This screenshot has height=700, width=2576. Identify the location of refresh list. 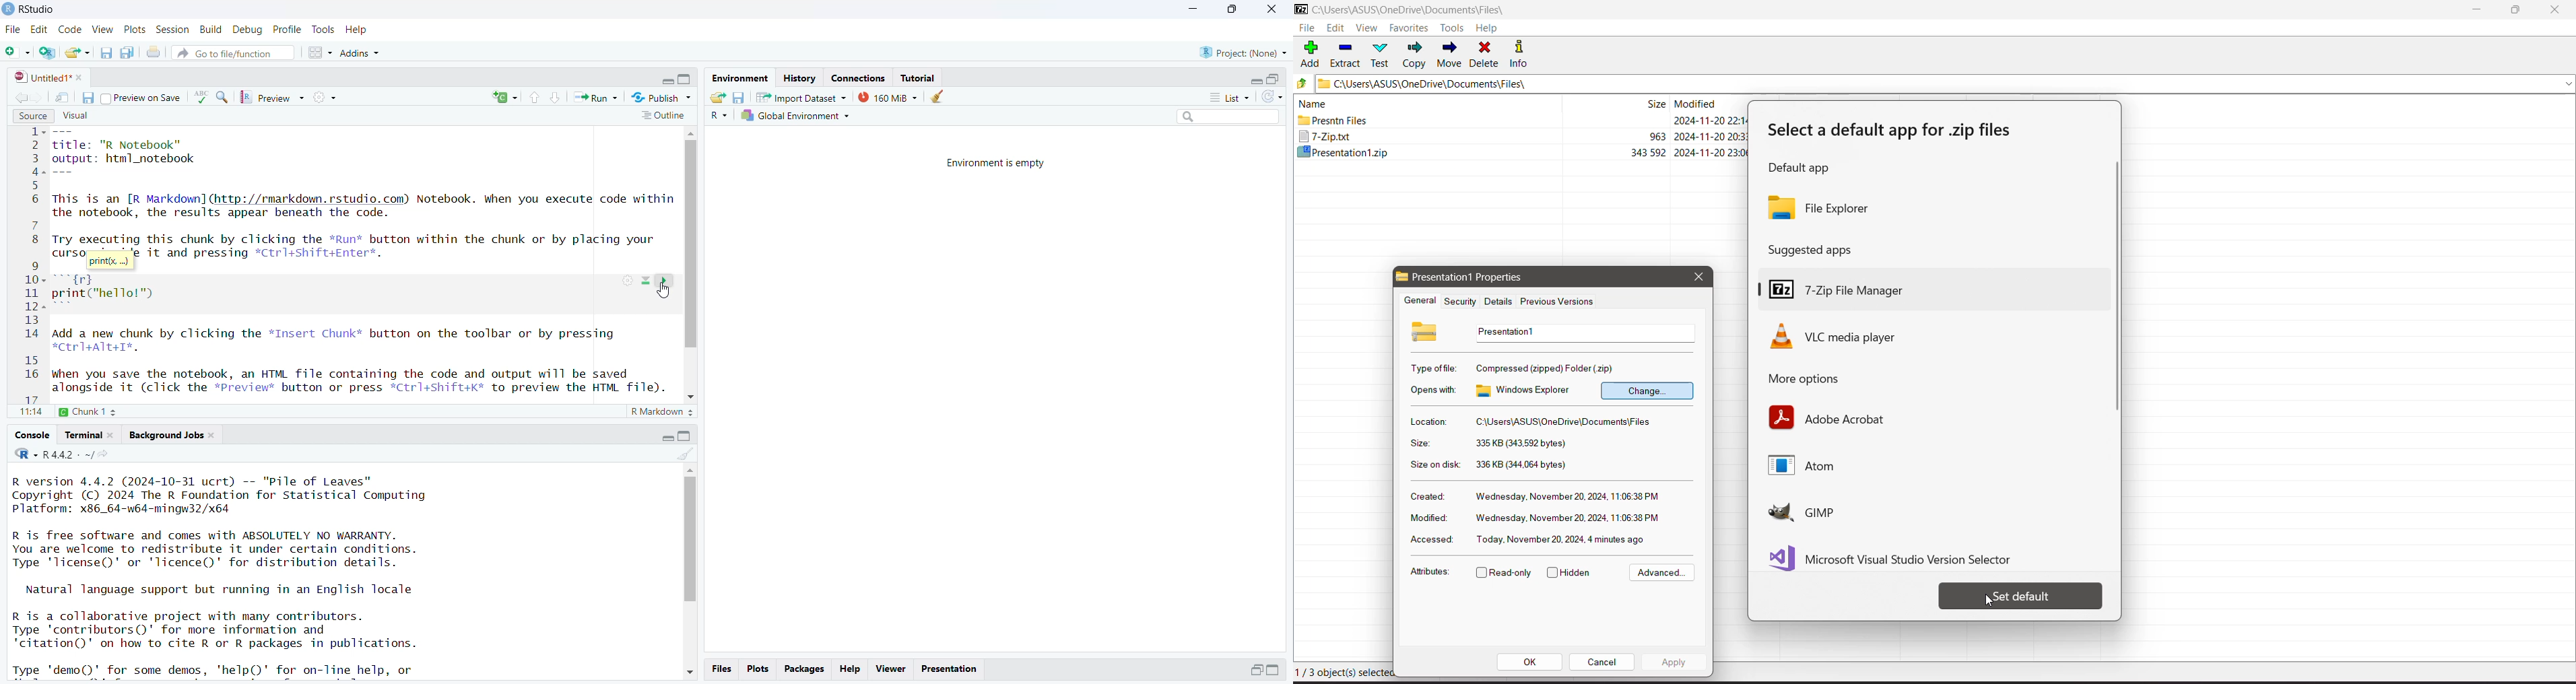
(1272, 98).